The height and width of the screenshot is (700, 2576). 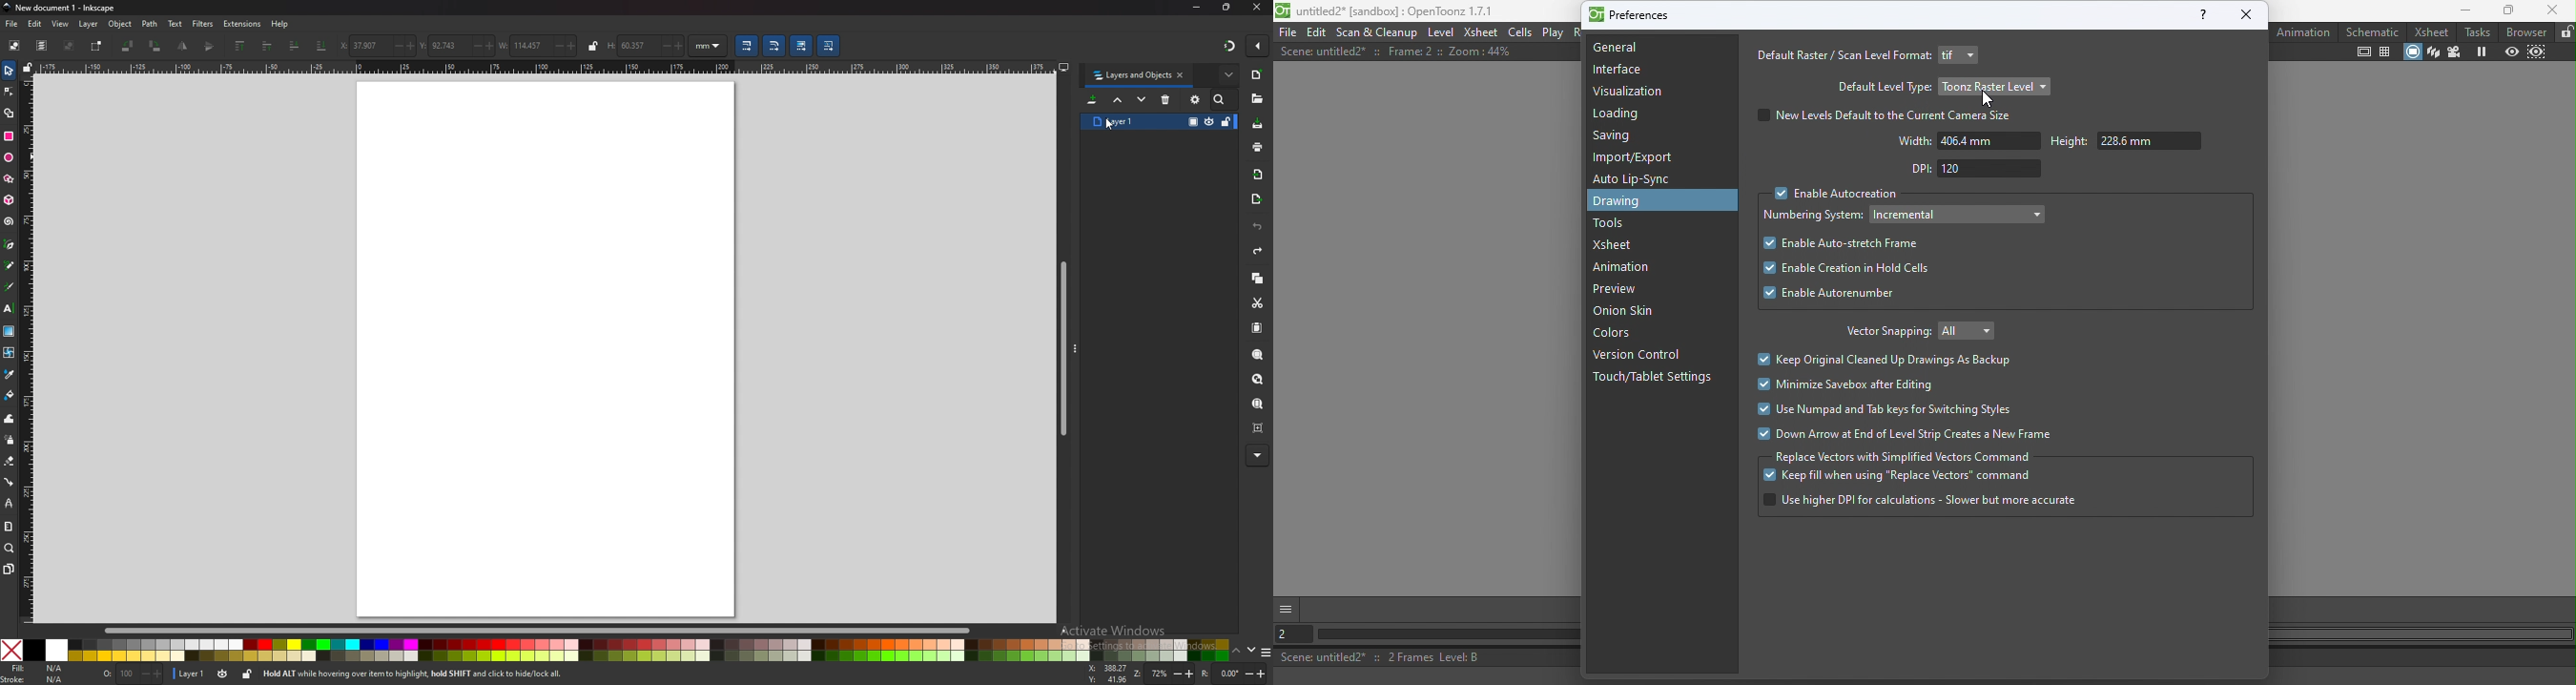 What do you see at coordinates (593, 46) in the screenshot?
I see `lock` at bounding box center [593, 46].